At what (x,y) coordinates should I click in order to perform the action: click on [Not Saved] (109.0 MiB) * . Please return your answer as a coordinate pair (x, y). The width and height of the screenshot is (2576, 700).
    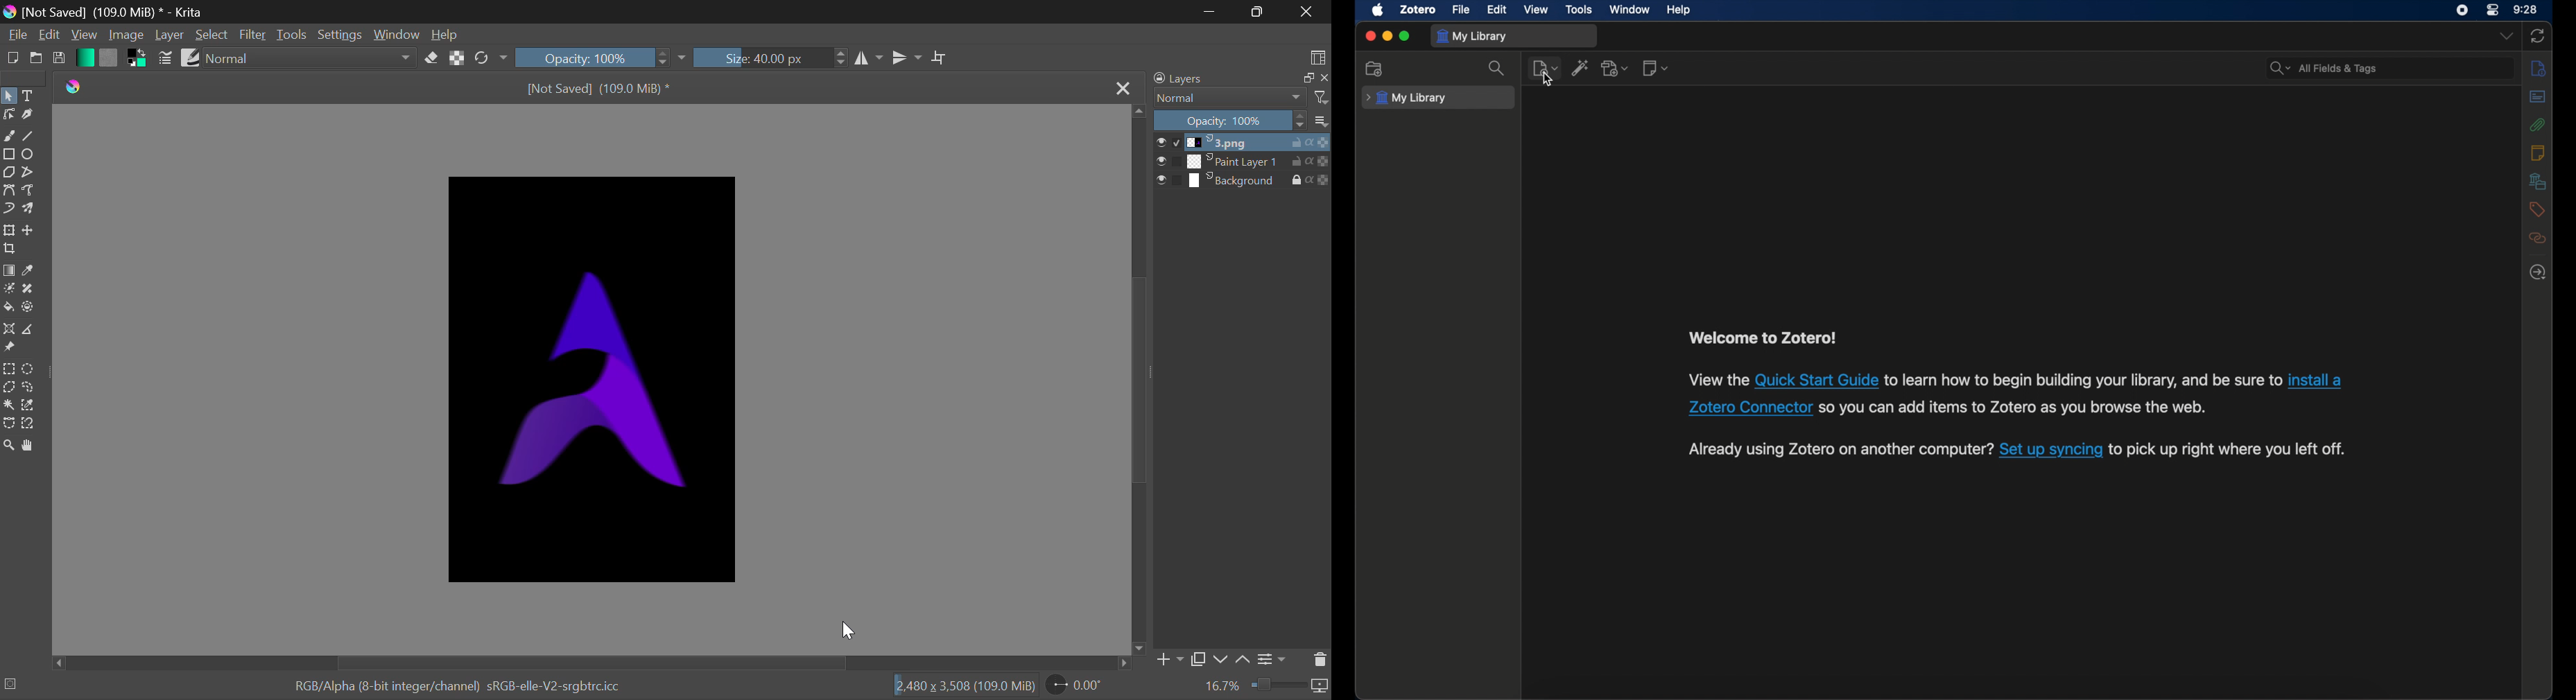
    Looking at the image, I should click on (603, 87).